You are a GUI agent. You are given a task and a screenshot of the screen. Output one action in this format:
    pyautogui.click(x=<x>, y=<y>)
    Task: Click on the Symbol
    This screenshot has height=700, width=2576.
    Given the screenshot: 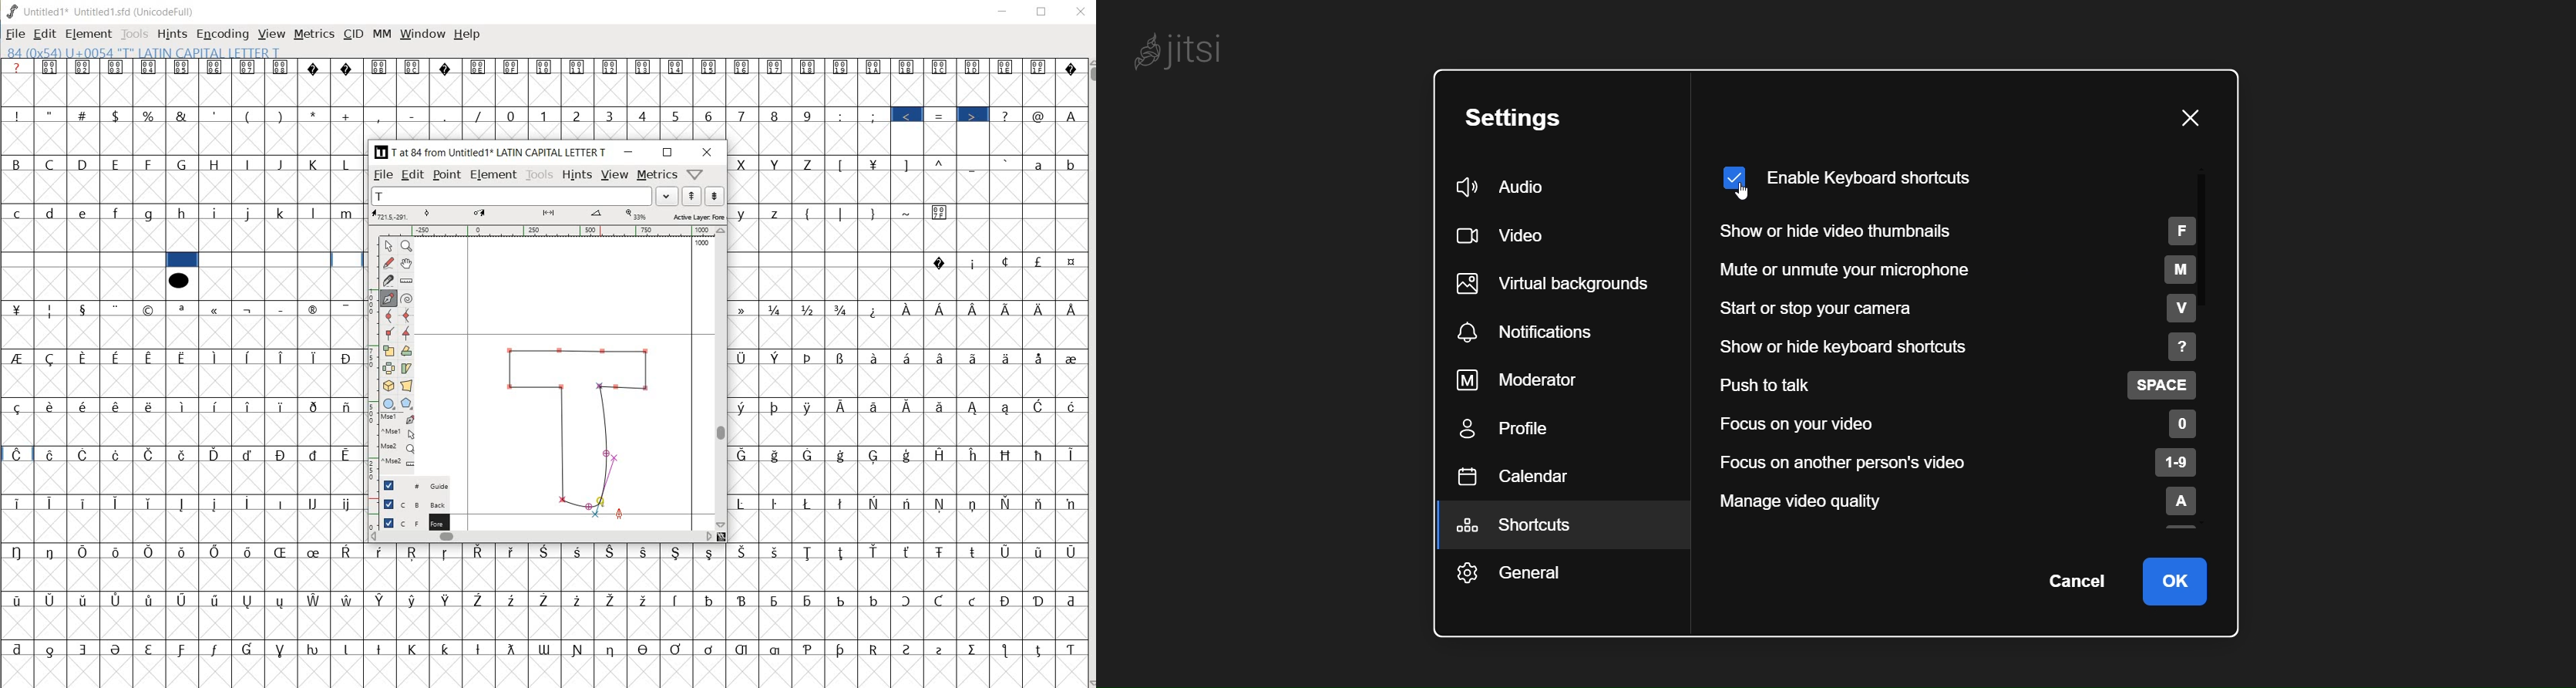 What is the action you would take?
    pyautogui.click(x=778, y=407)
    